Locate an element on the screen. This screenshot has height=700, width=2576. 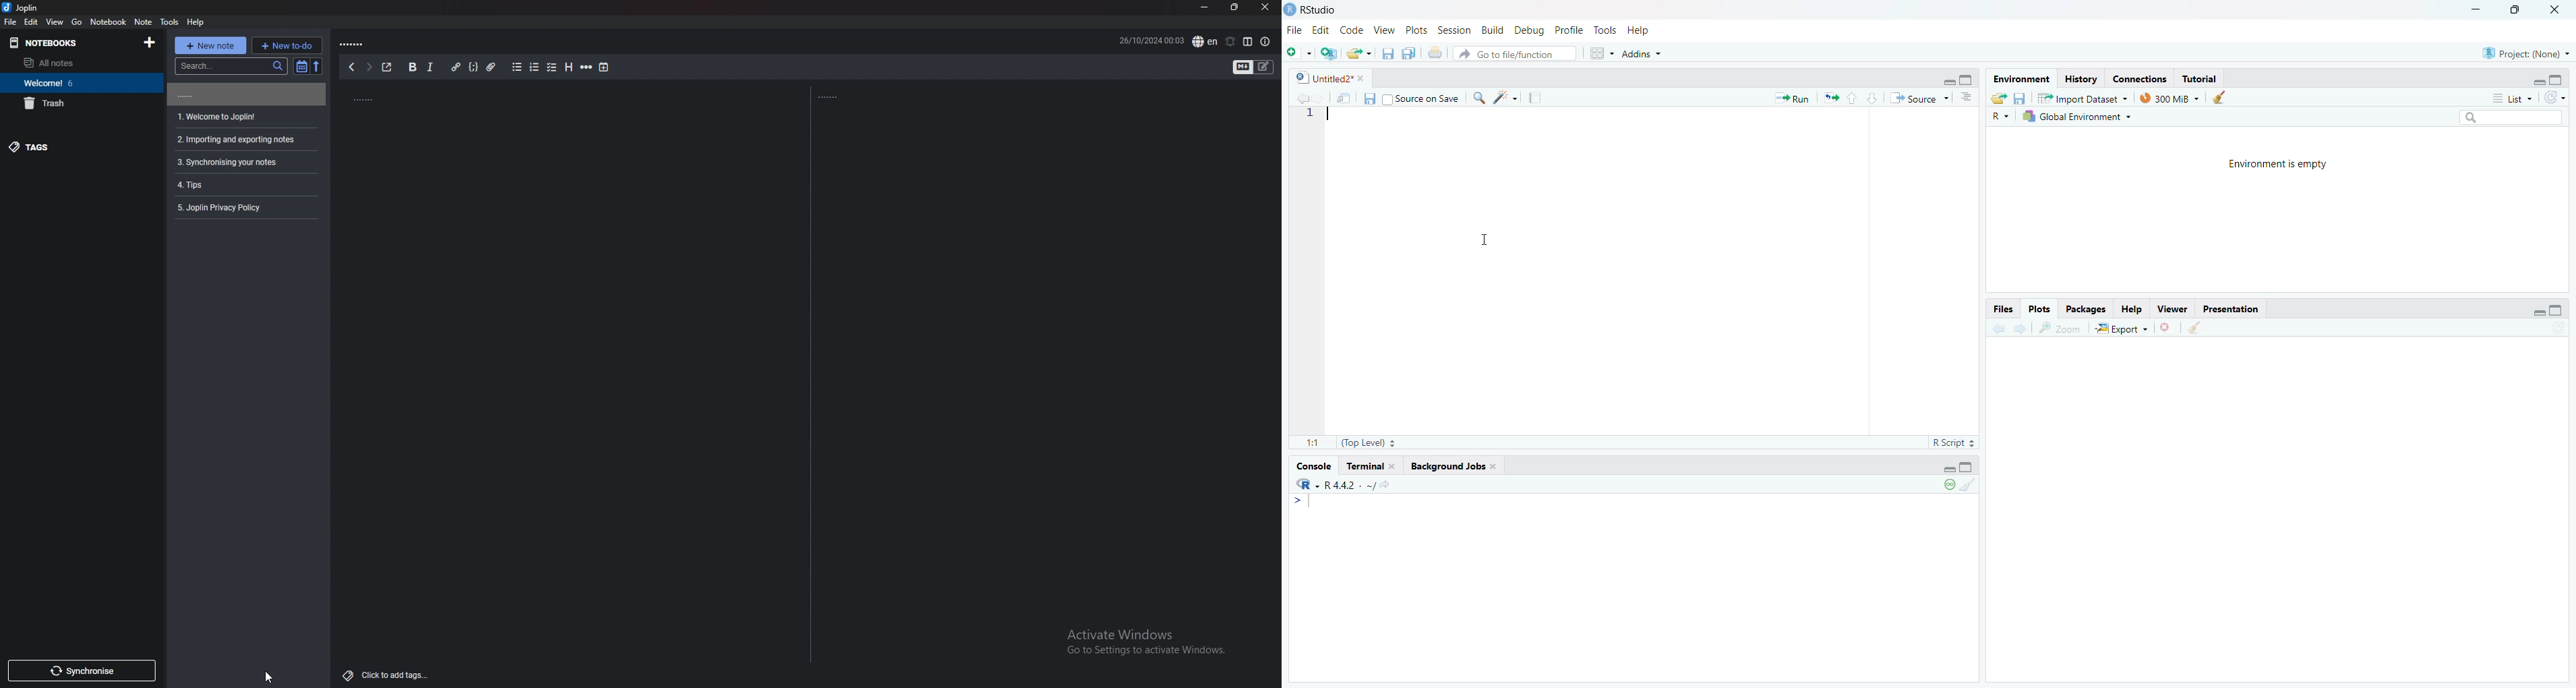
add hyperlink is located at coordinates (457, 67).